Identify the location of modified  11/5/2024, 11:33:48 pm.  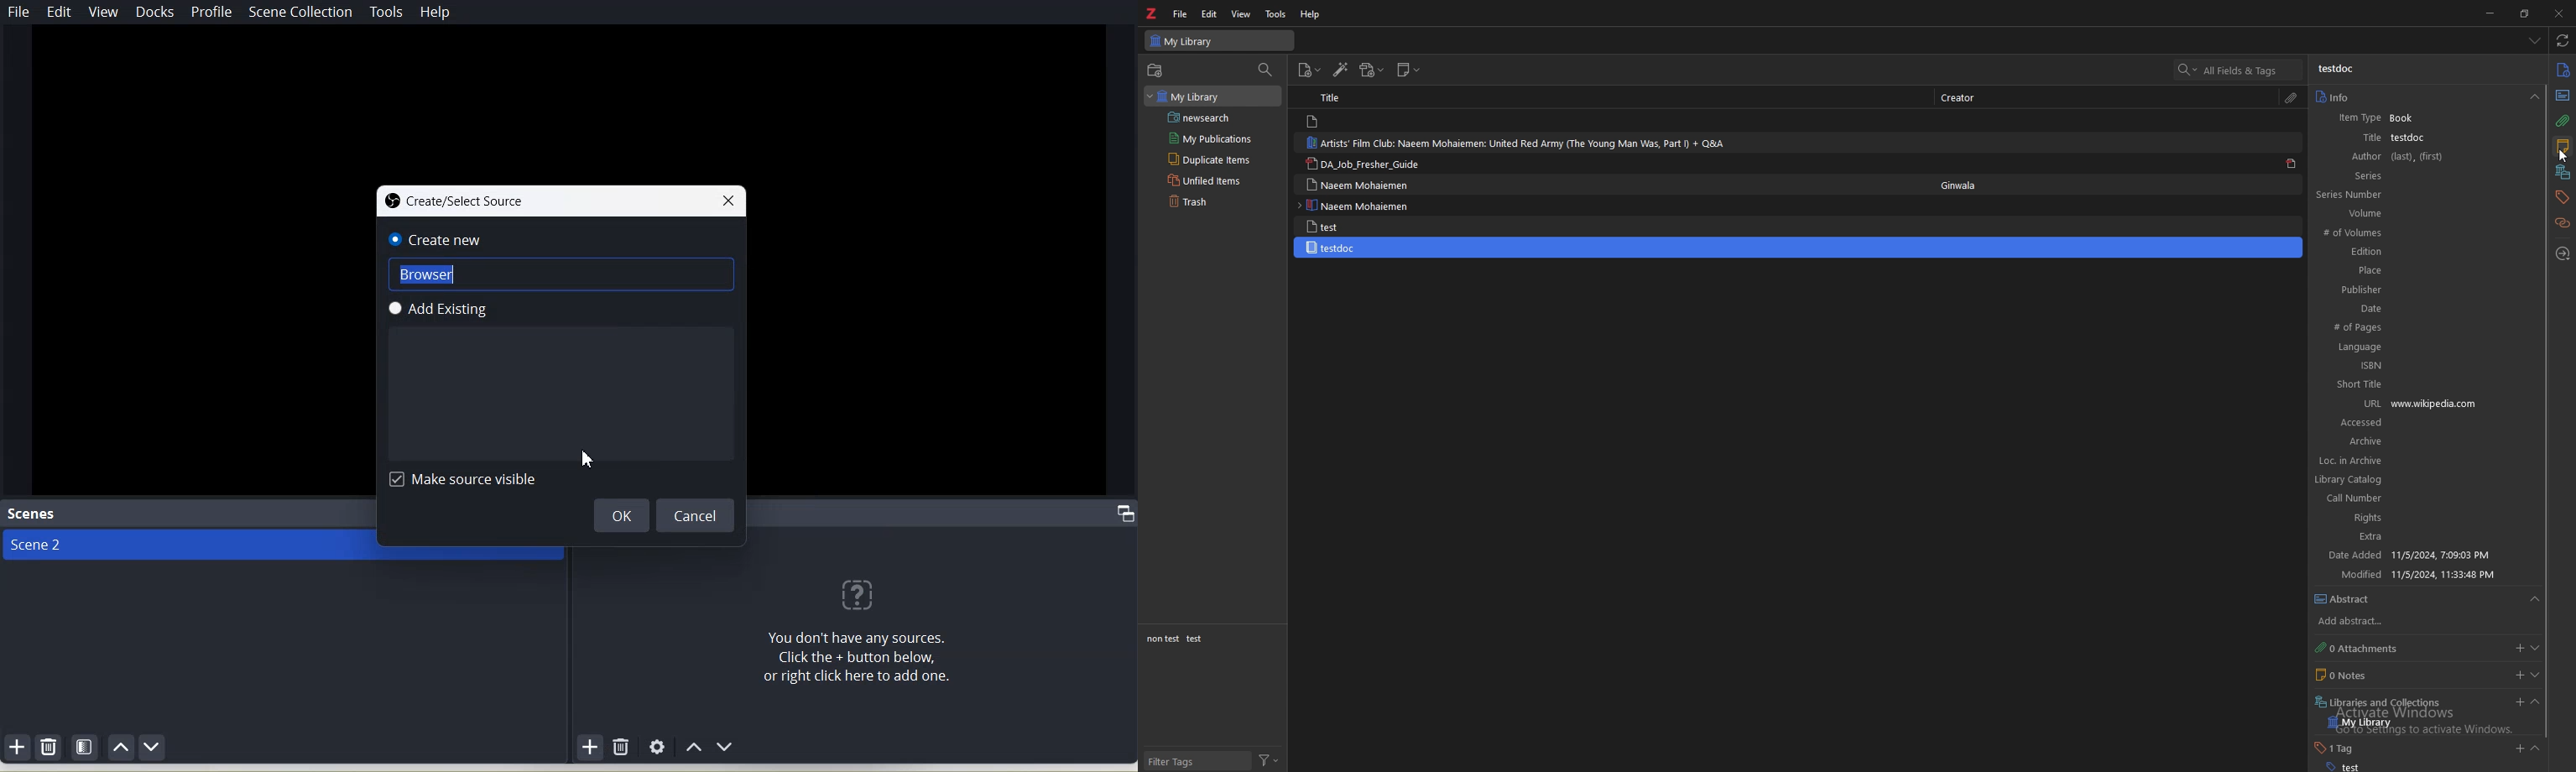
(2425, 576).